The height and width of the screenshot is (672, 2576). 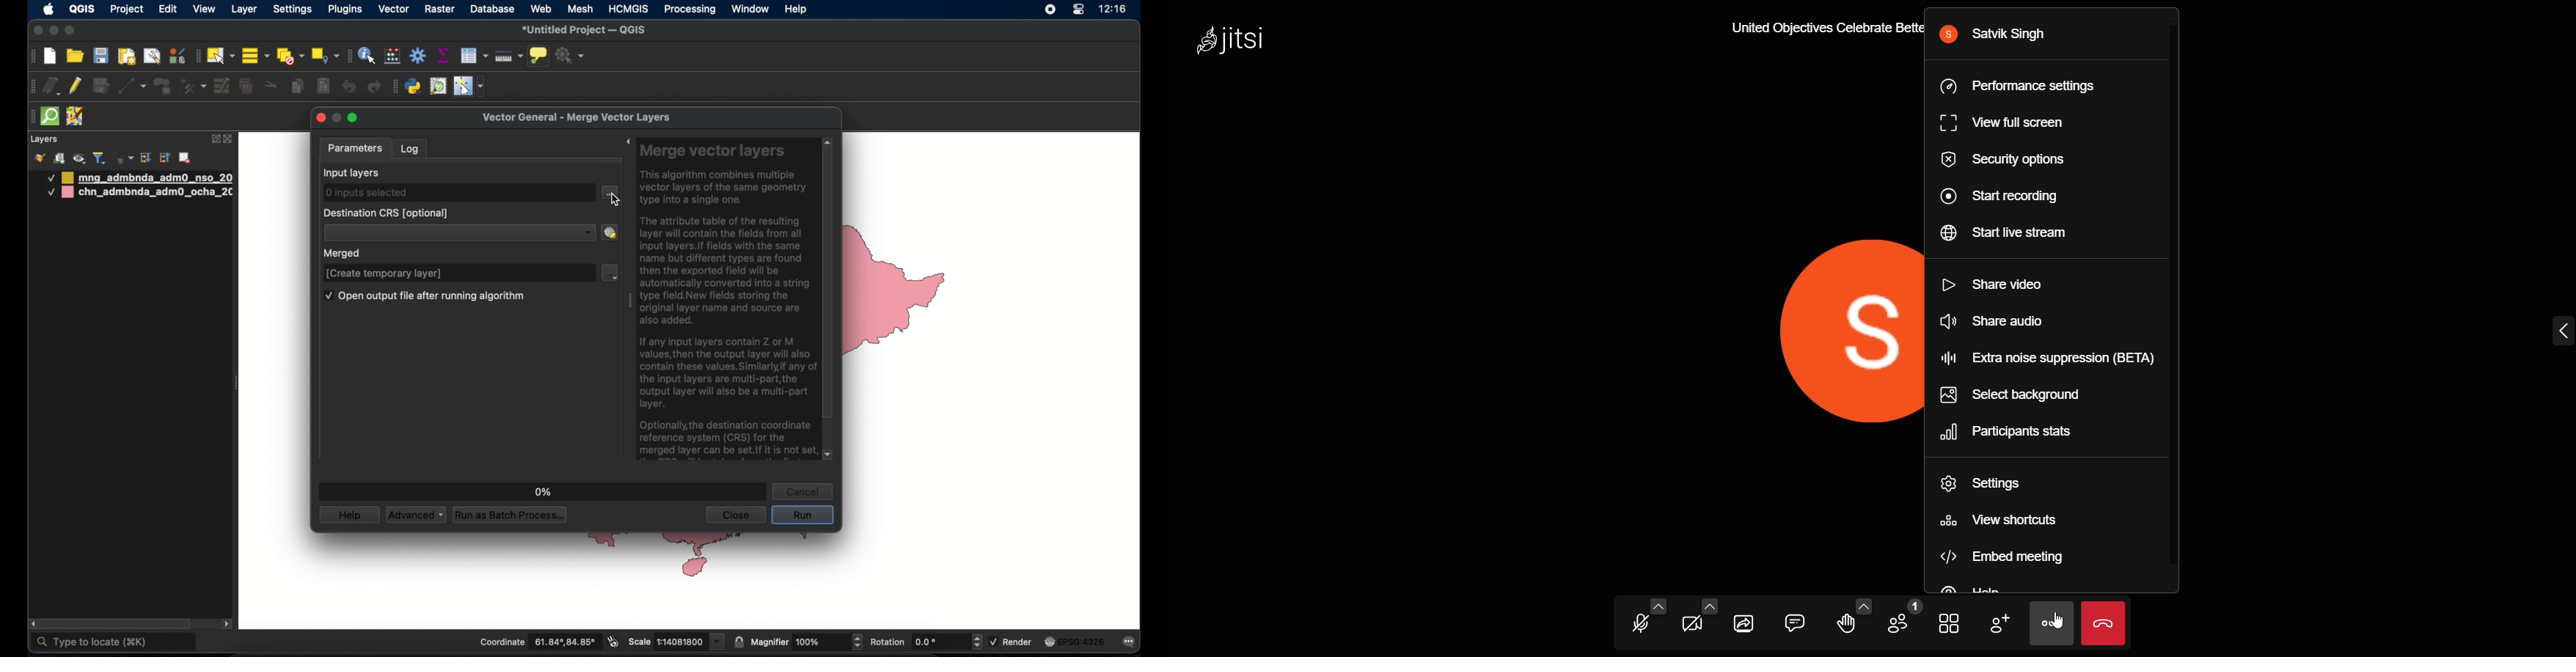 I want to click on view, so click(x=204, y=10).